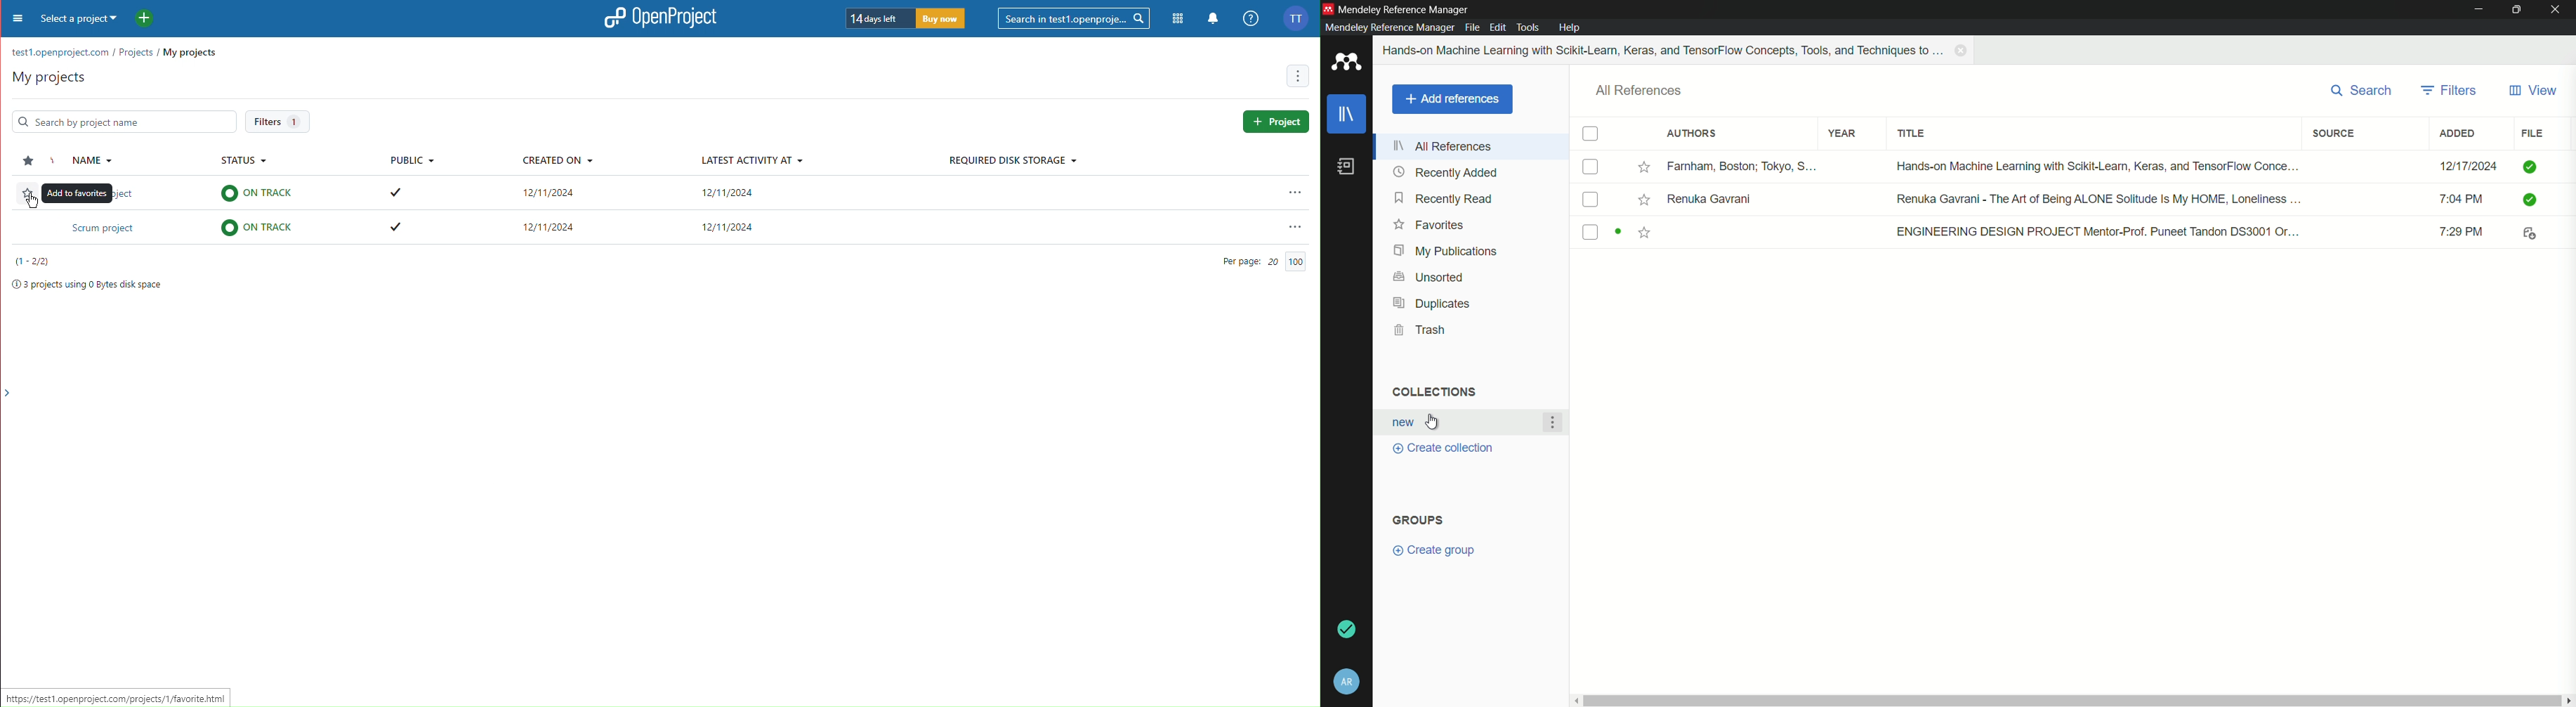  I want to click on Results number, so click(34, 261).